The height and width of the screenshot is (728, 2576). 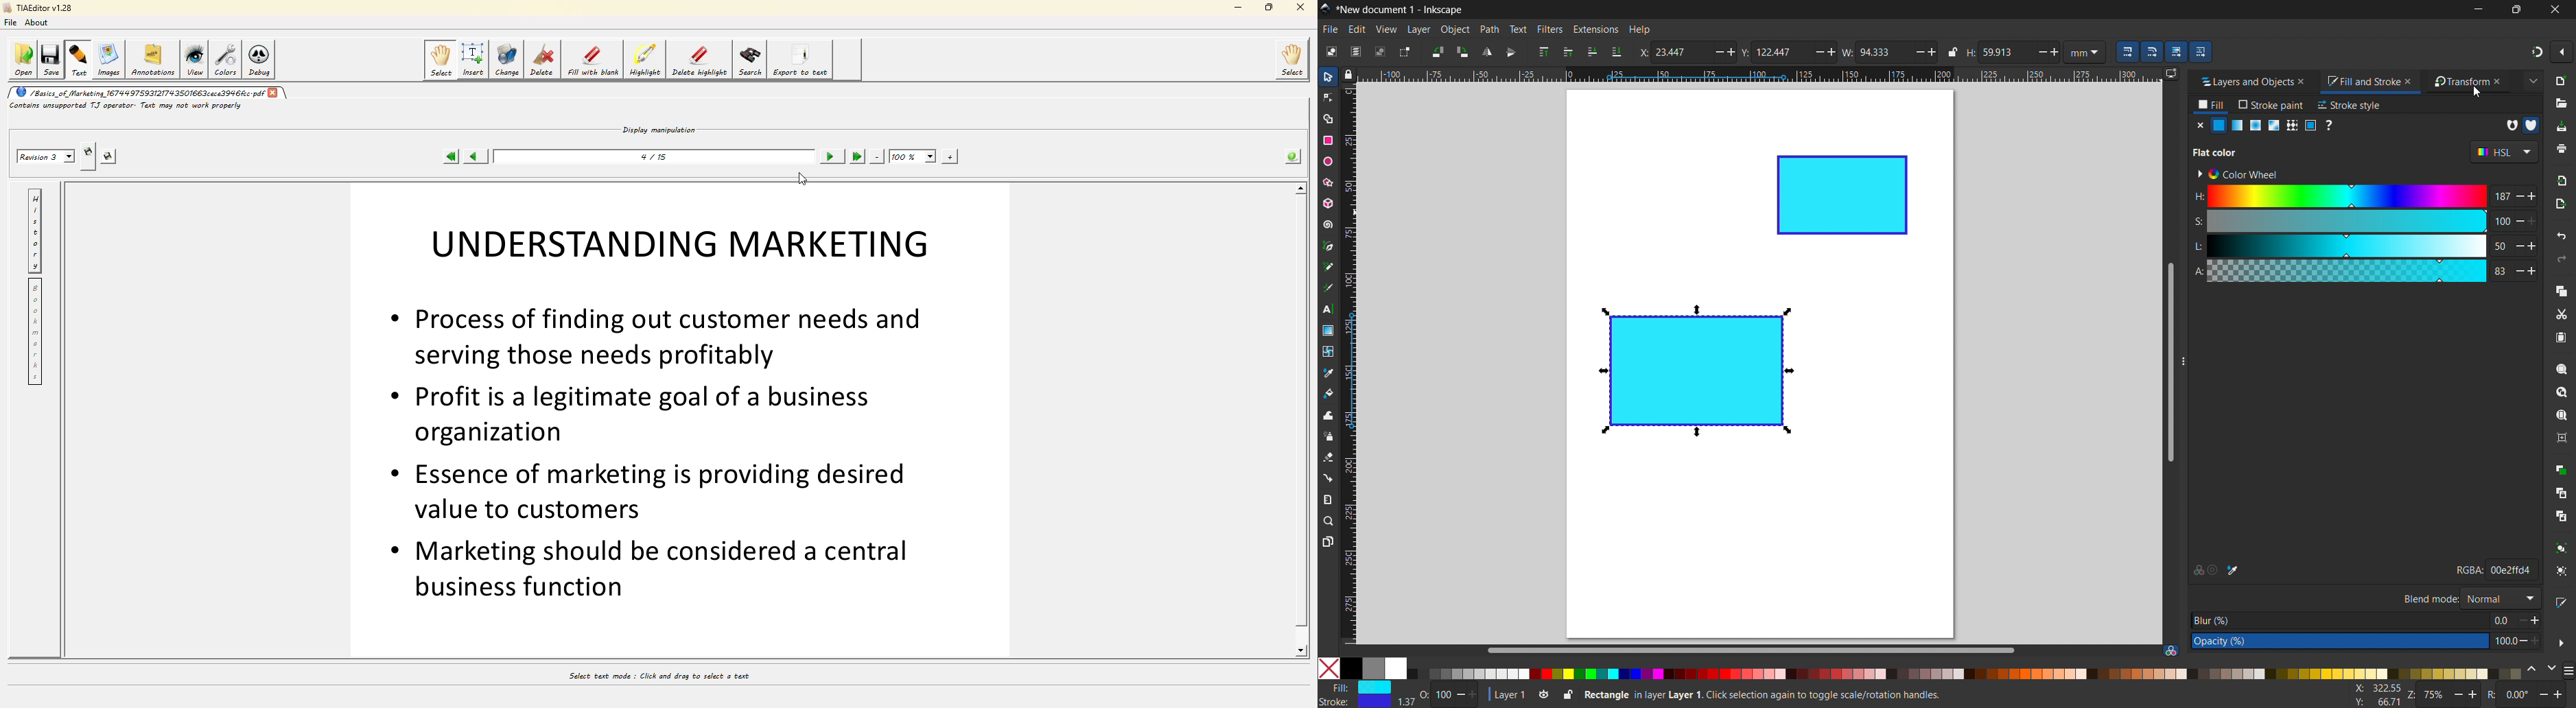 What do you see at coordinates (2362, 220) in the screenshot?
I see `S: 100` at bounding box center [2362, 220].